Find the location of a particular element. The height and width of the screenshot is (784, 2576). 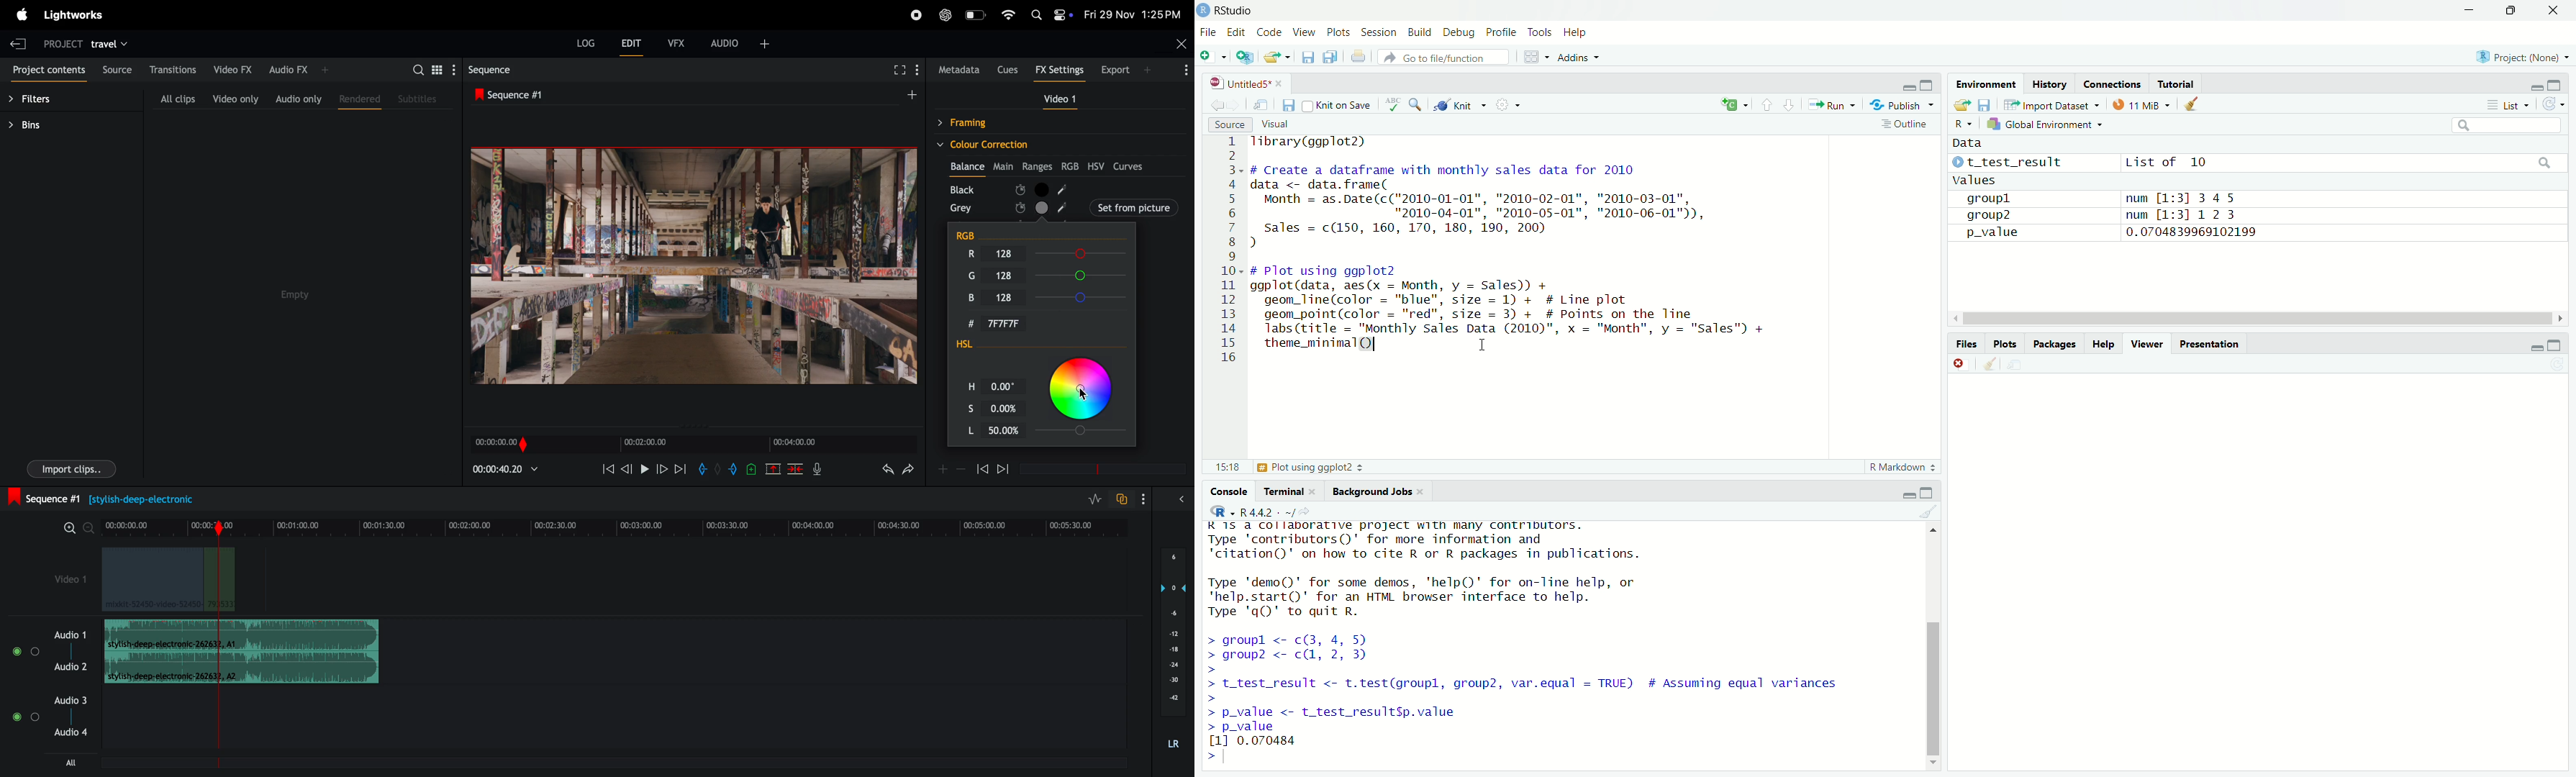

toggle between list view is located at coordinates (439, 69).